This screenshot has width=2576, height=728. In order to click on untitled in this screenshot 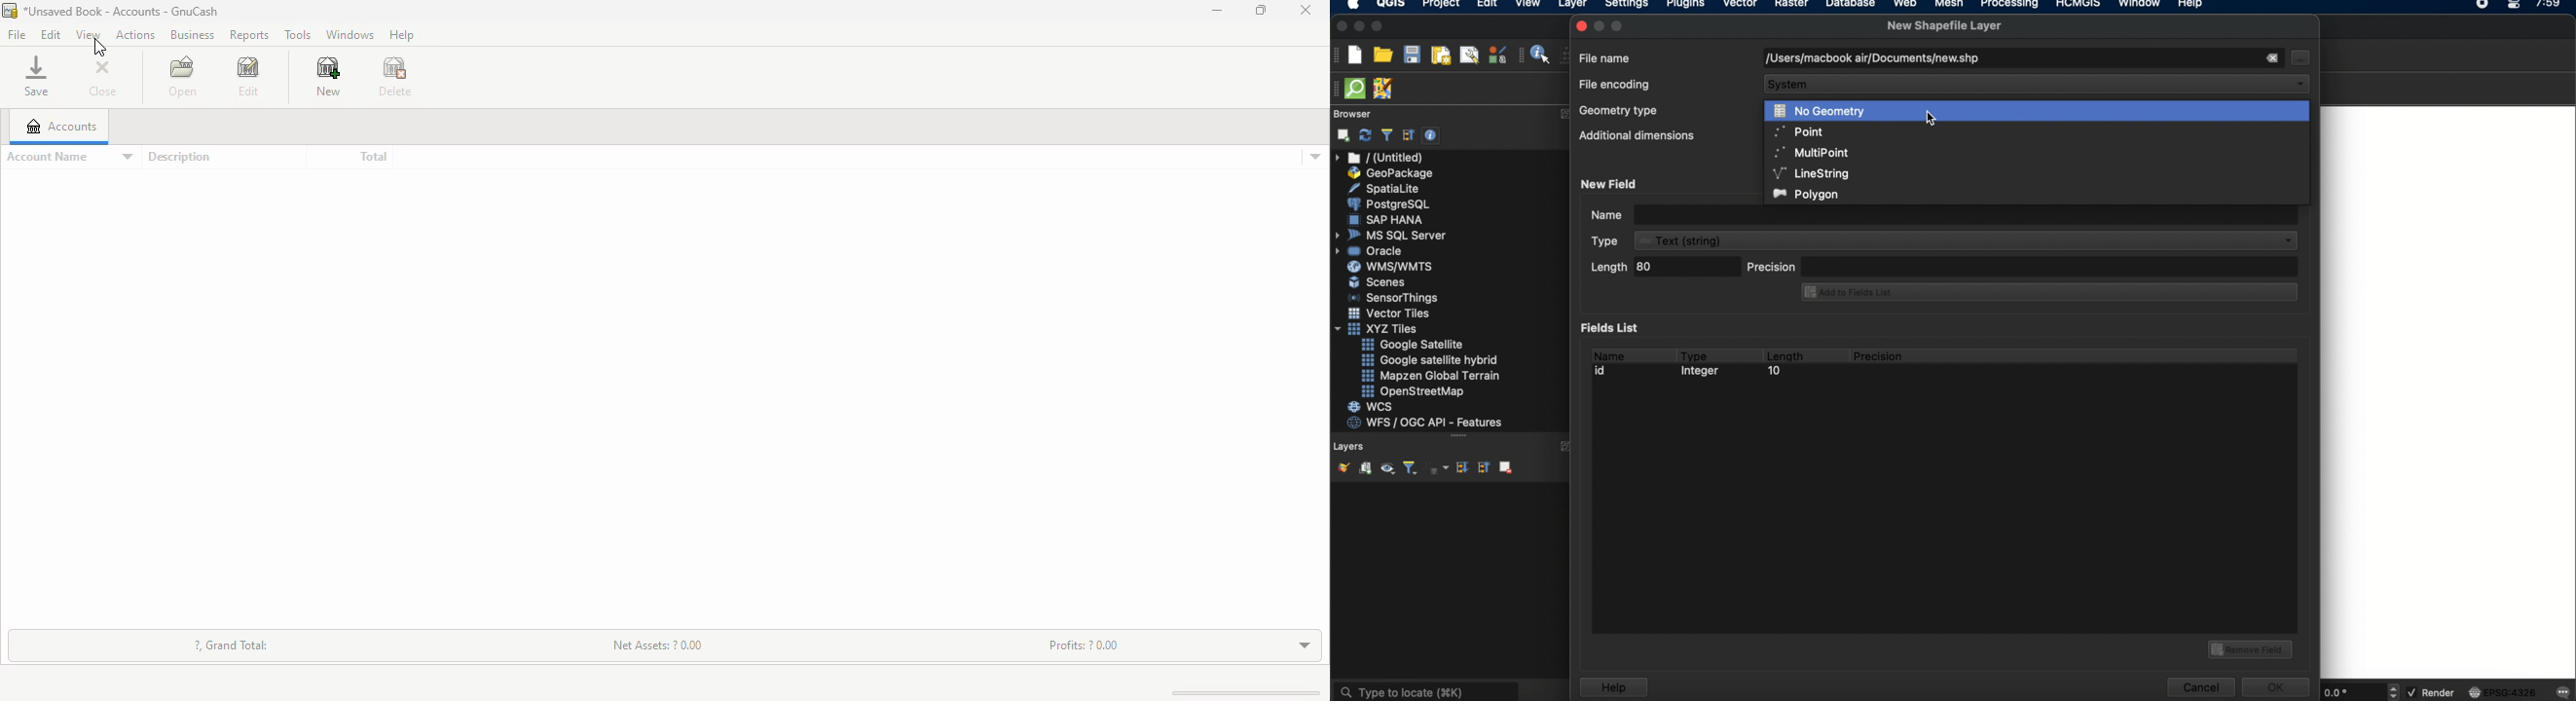, I will do `click(1380, 158)`.